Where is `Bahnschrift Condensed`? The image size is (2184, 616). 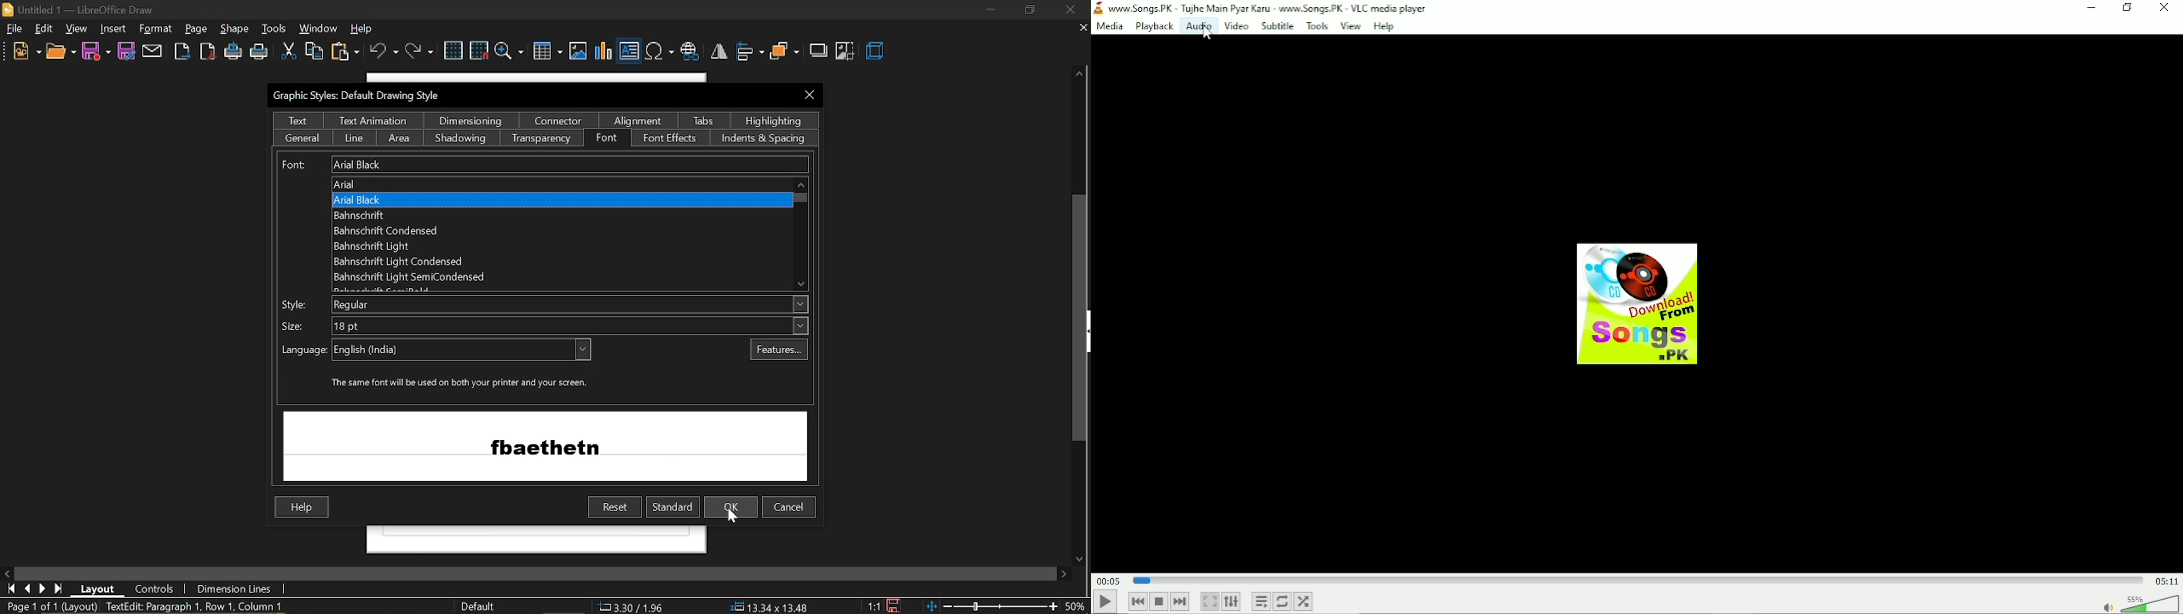 Bahnschrift Condensed is located at coordinates (406, 231).